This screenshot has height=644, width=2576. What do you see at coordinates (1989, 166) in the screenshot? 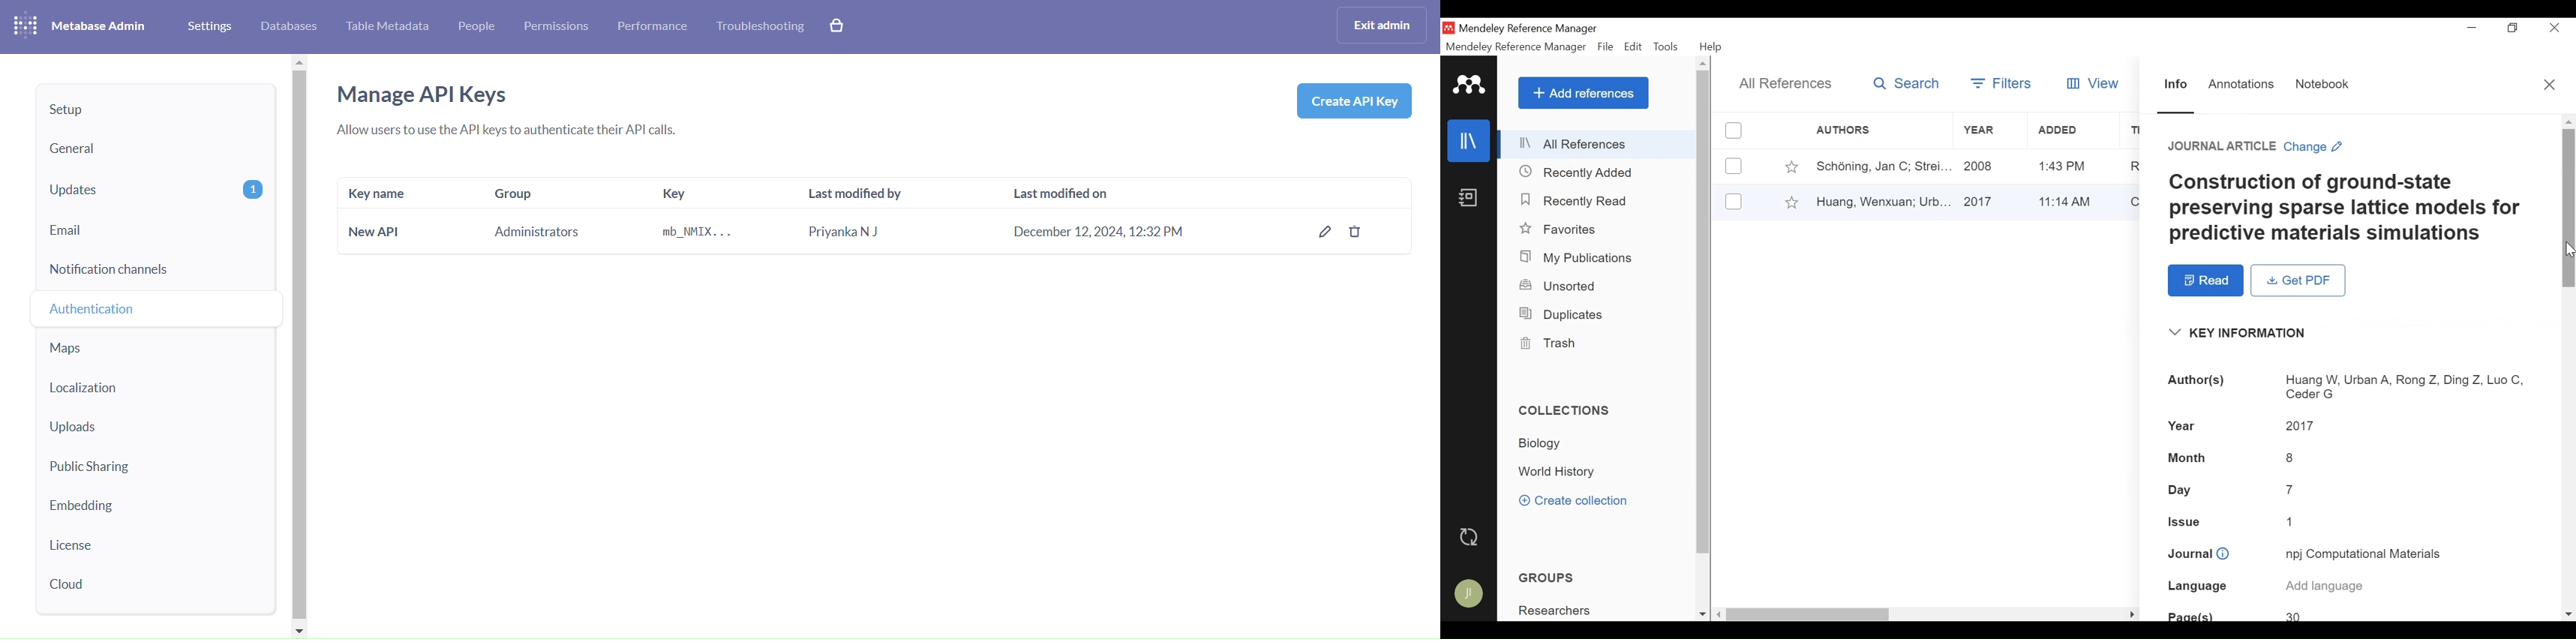
I see `Year` at bounding box center [1989, 166].